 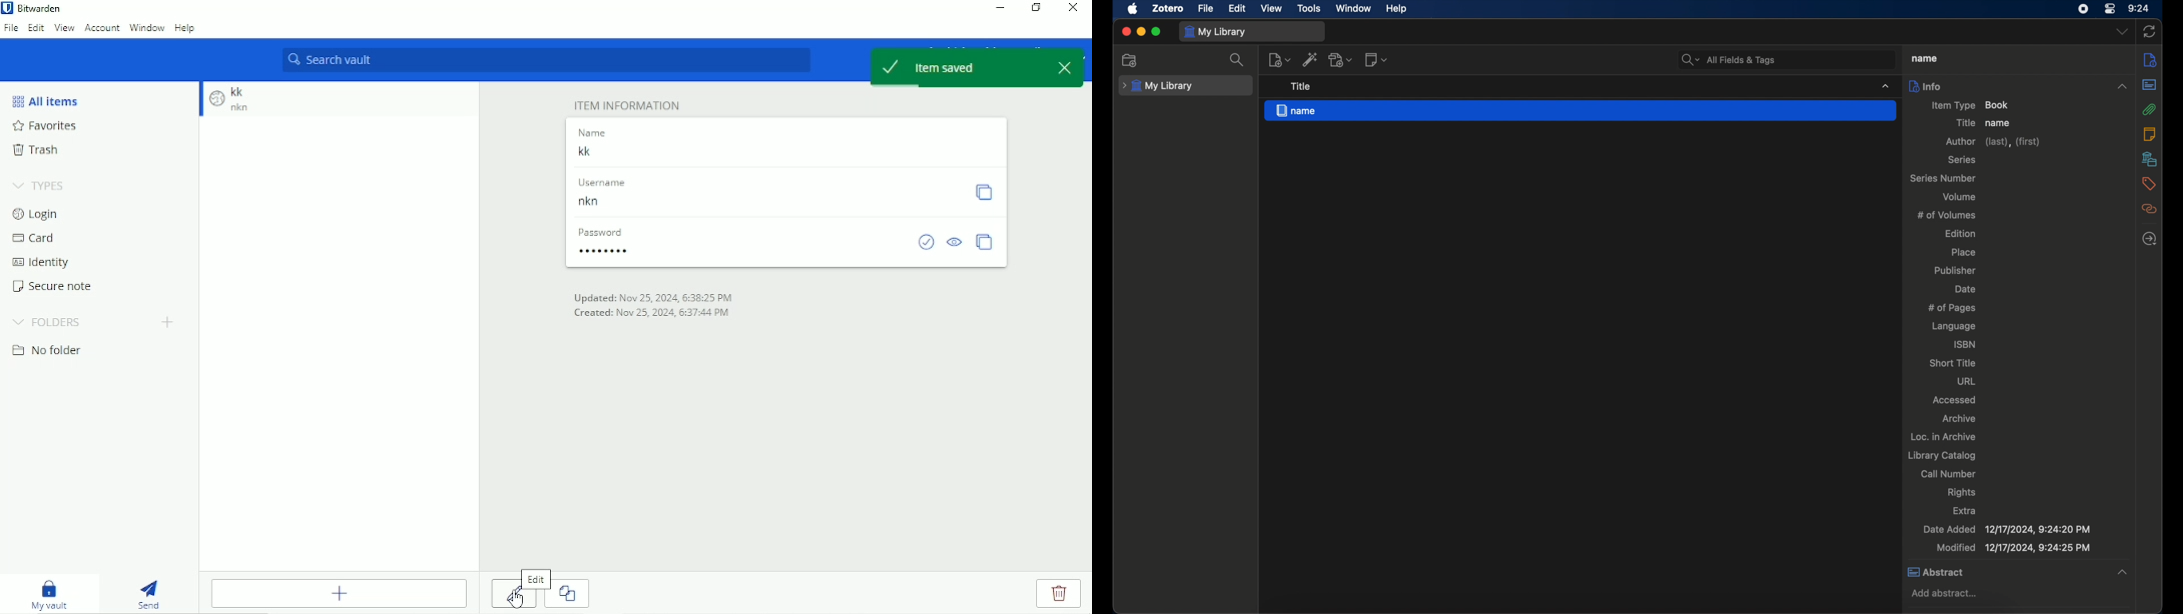 I want to click on name, so click(x=2000, y=123).